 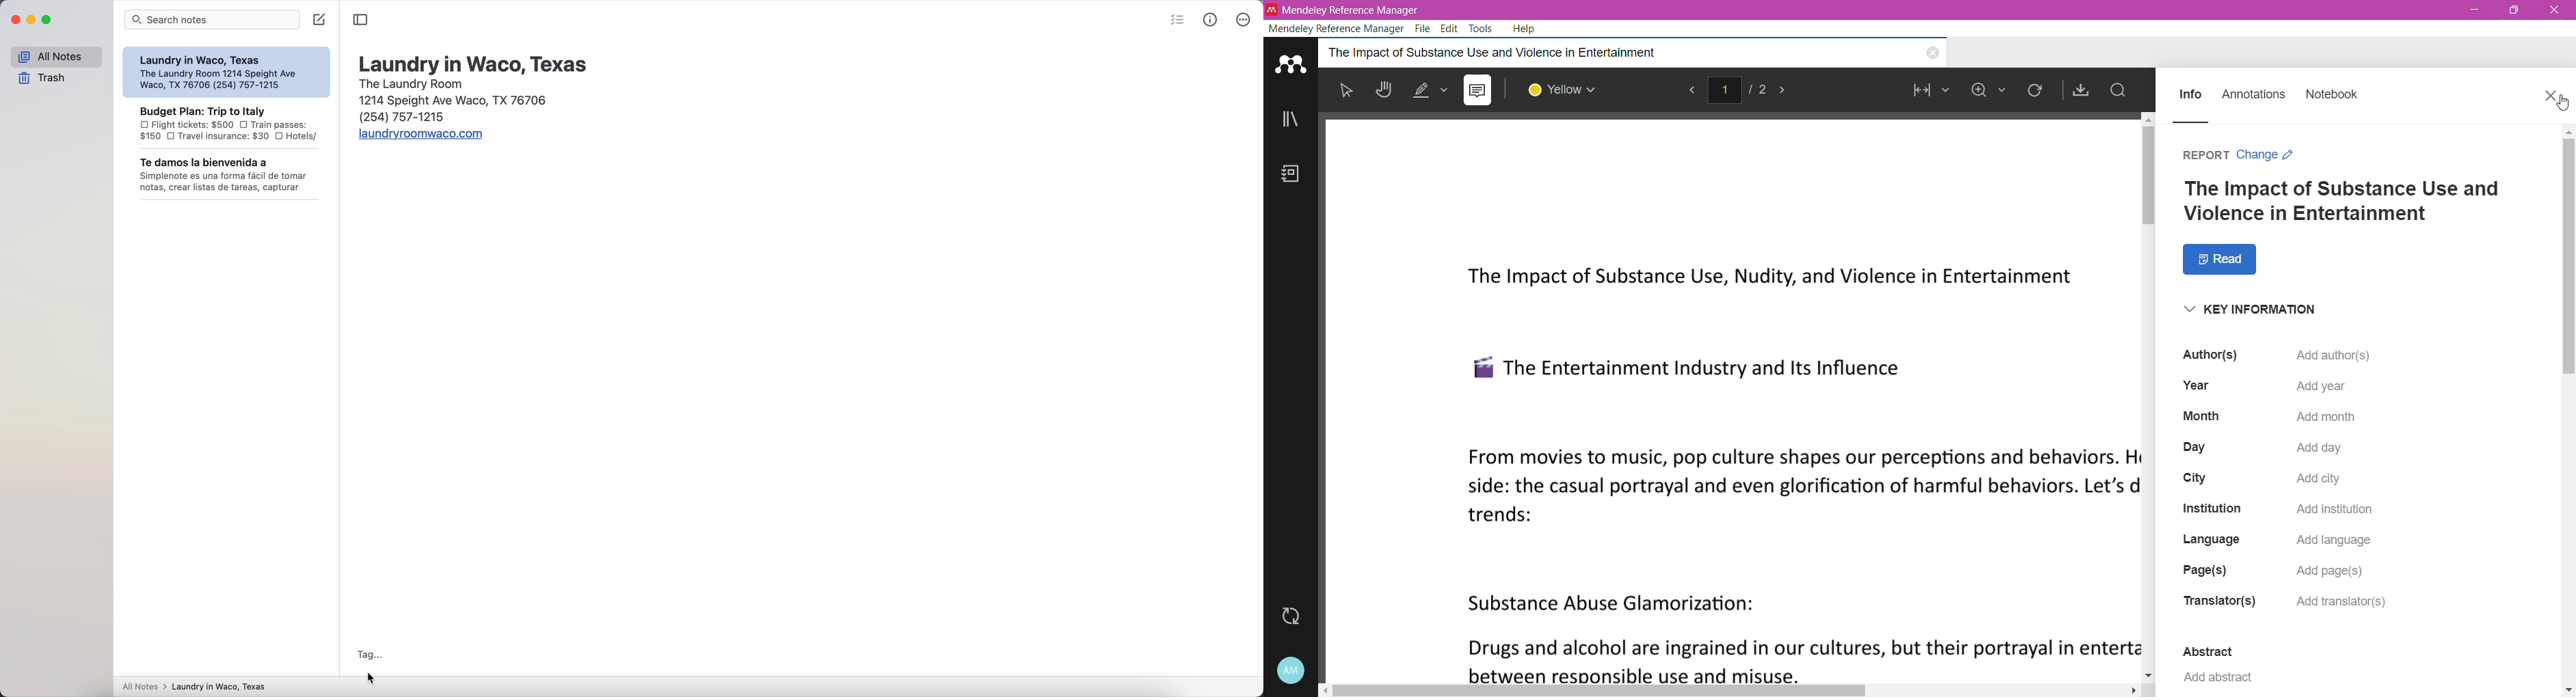 I want to click on Click to Add Institution, so click(x=2328, y=510).